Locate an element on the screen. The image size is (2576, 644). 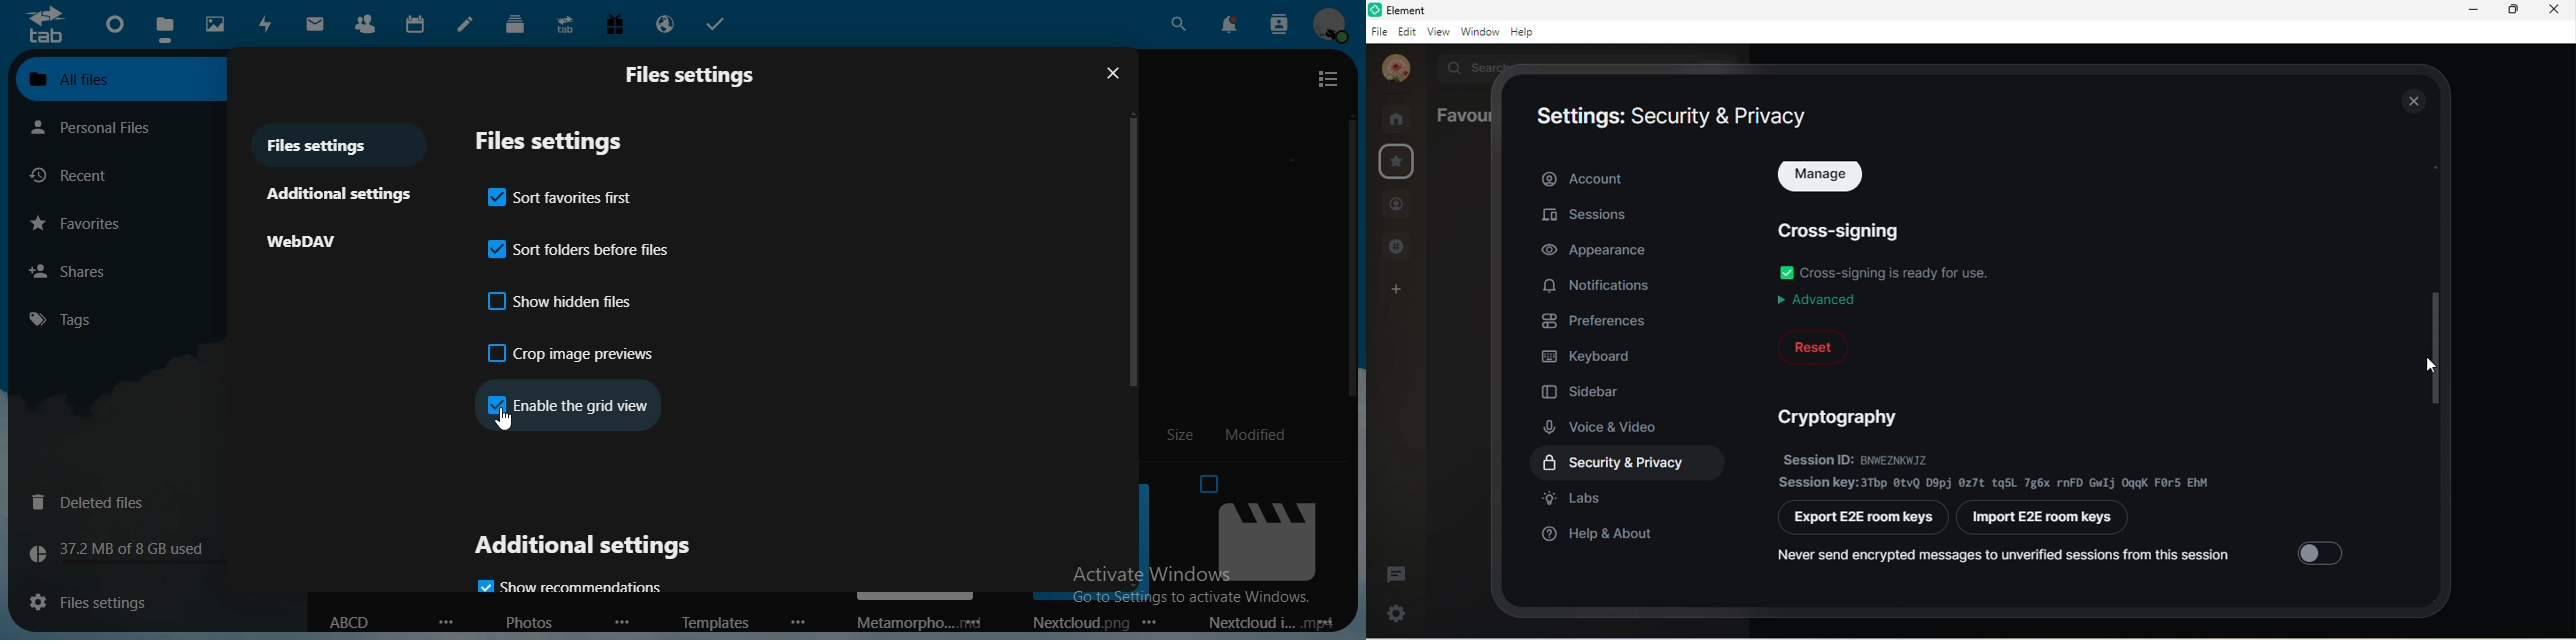
tags is located at coordinates (58, 320).